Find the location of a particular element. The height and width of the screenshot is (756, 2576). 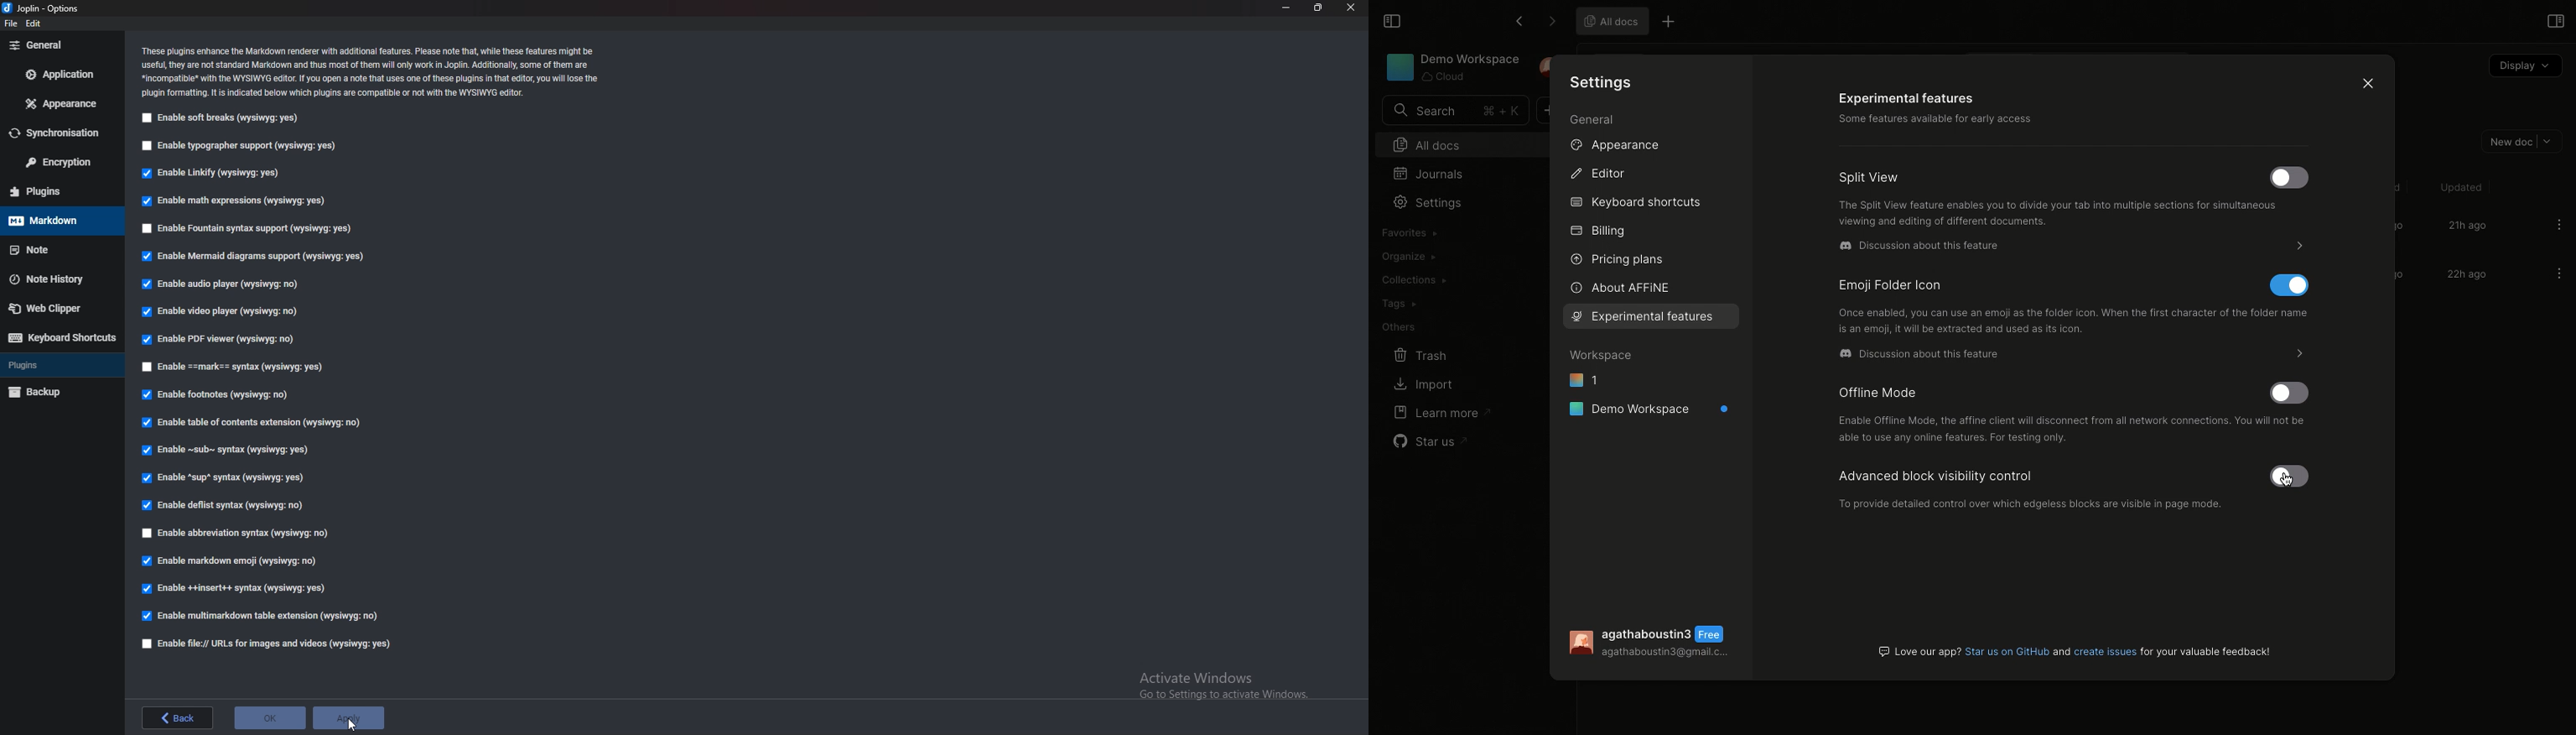

Enable fountain syntax support is located at coordinates (260, 229).